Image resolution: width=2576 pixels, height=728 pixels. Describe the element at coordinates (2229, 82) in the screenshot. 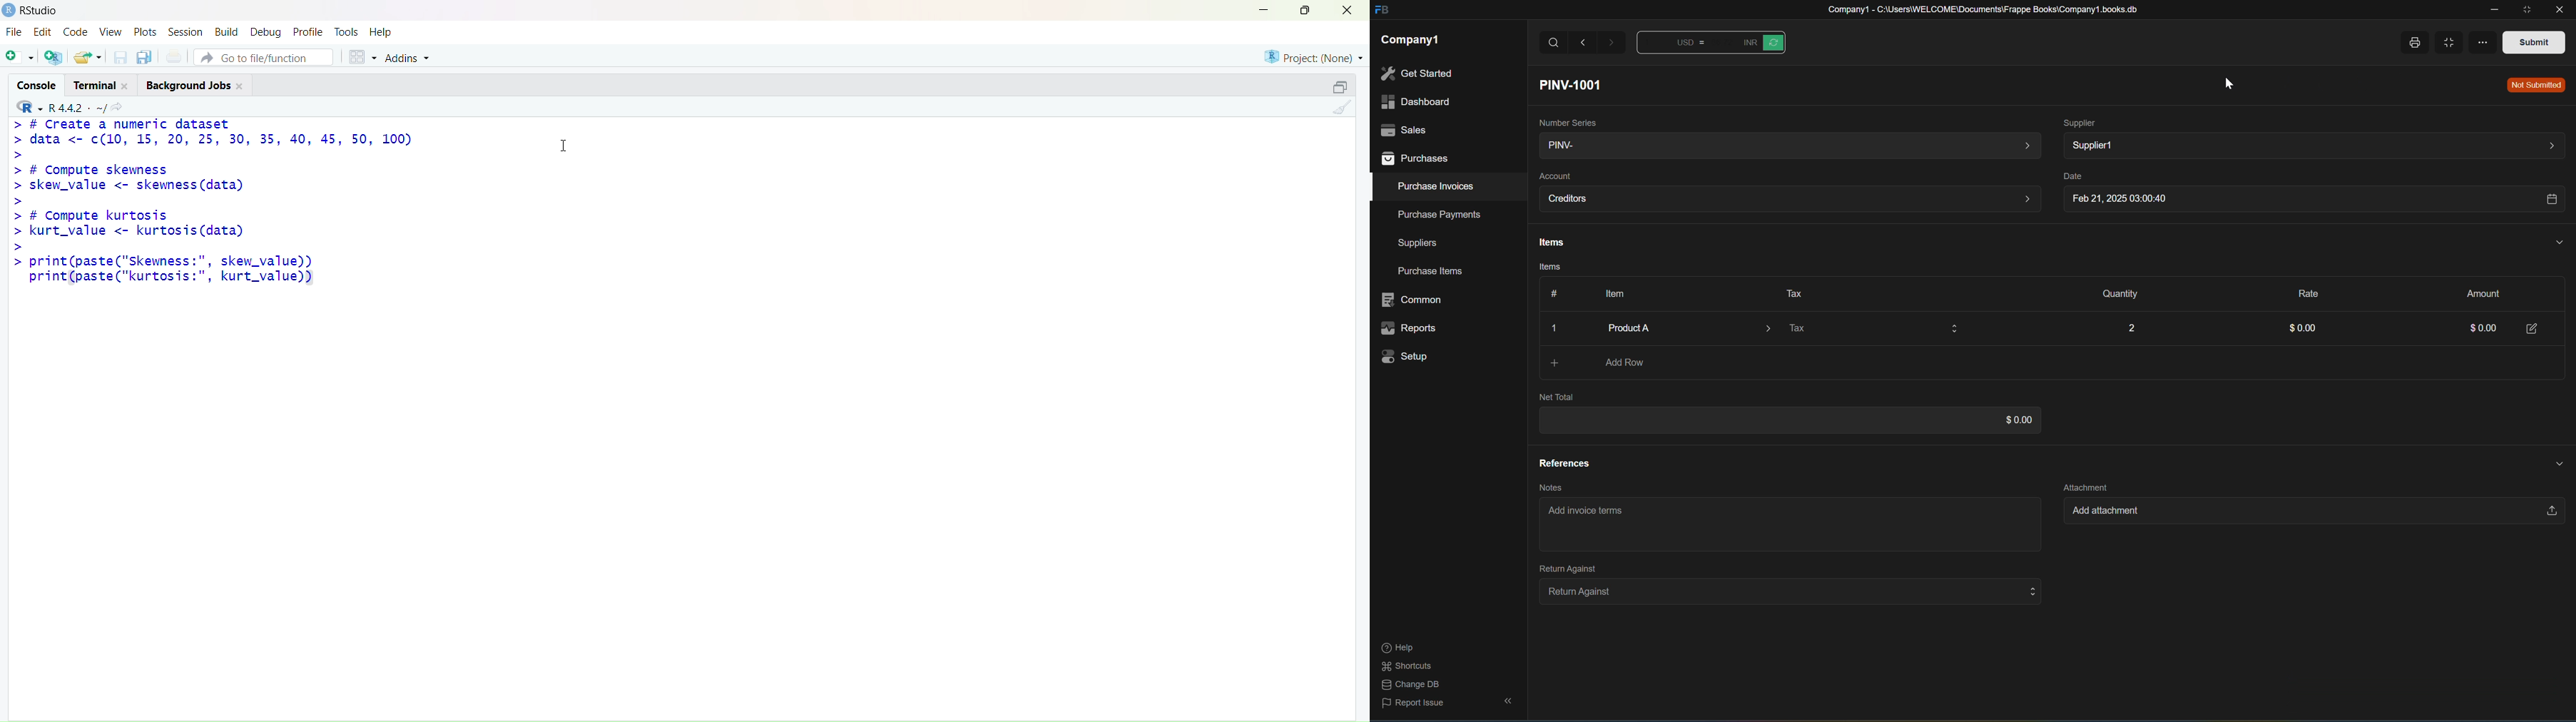

I see `cursor` at that location.